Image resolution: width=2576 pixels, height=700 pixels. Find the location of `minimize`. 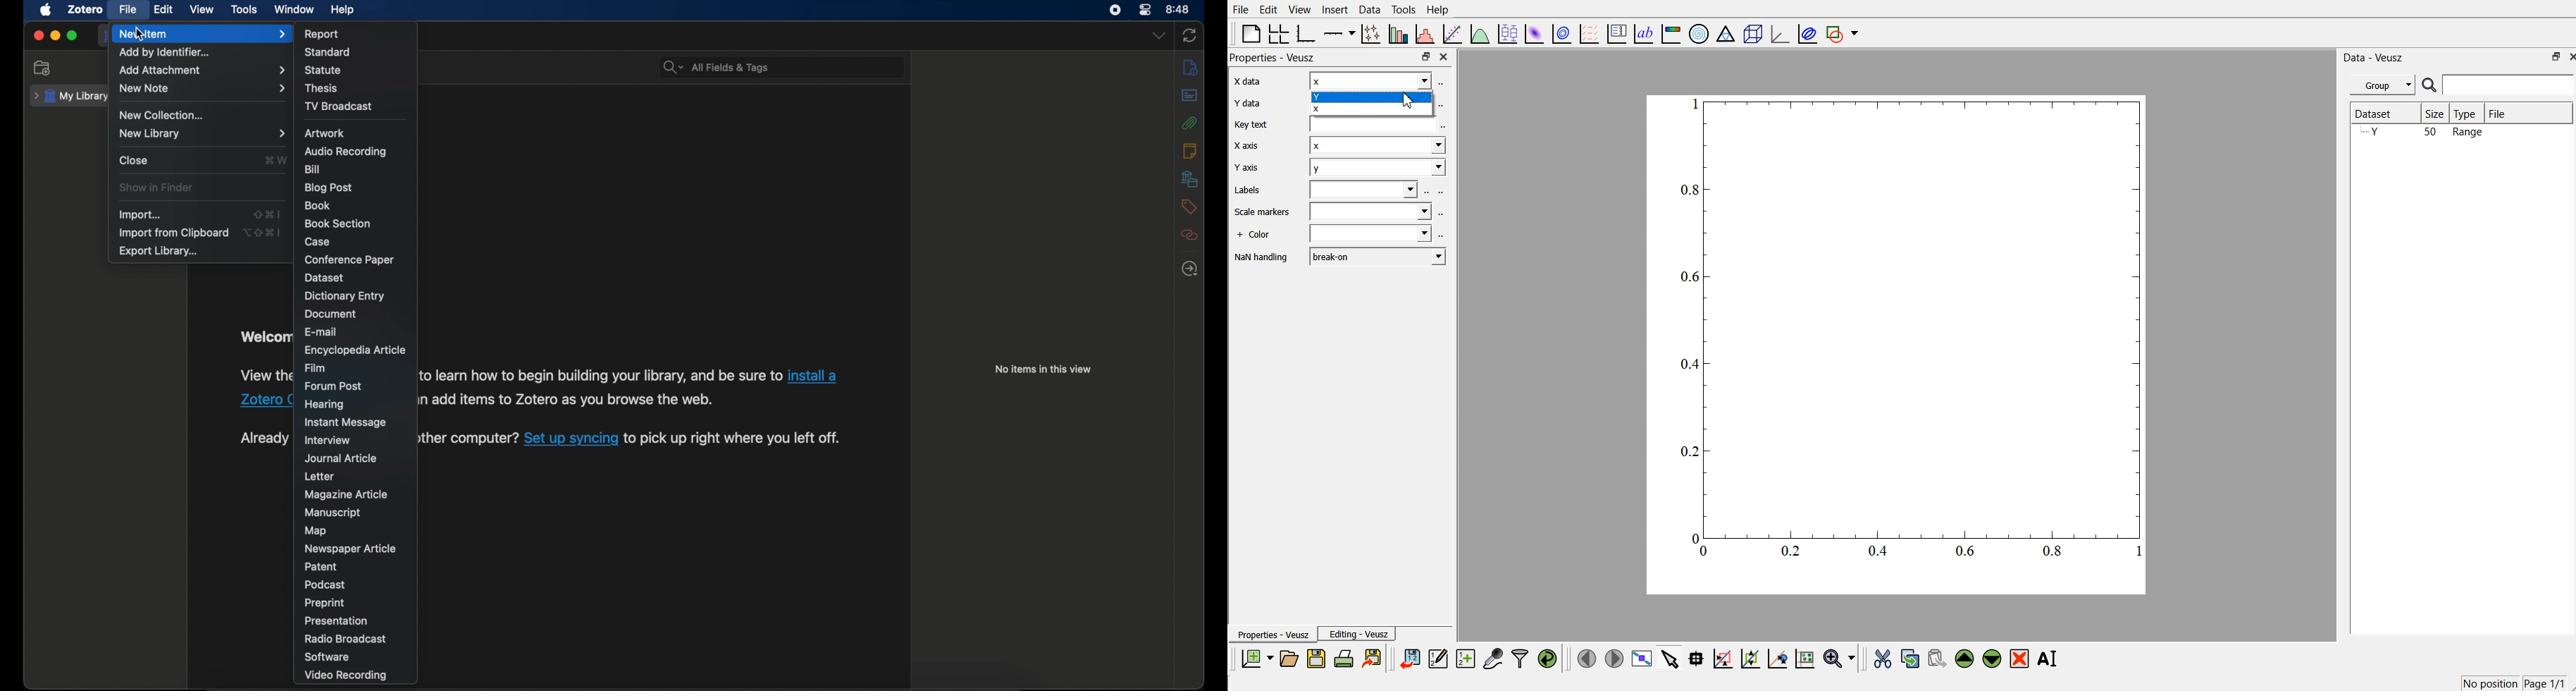

minimize is located at coordinates (55, 35).